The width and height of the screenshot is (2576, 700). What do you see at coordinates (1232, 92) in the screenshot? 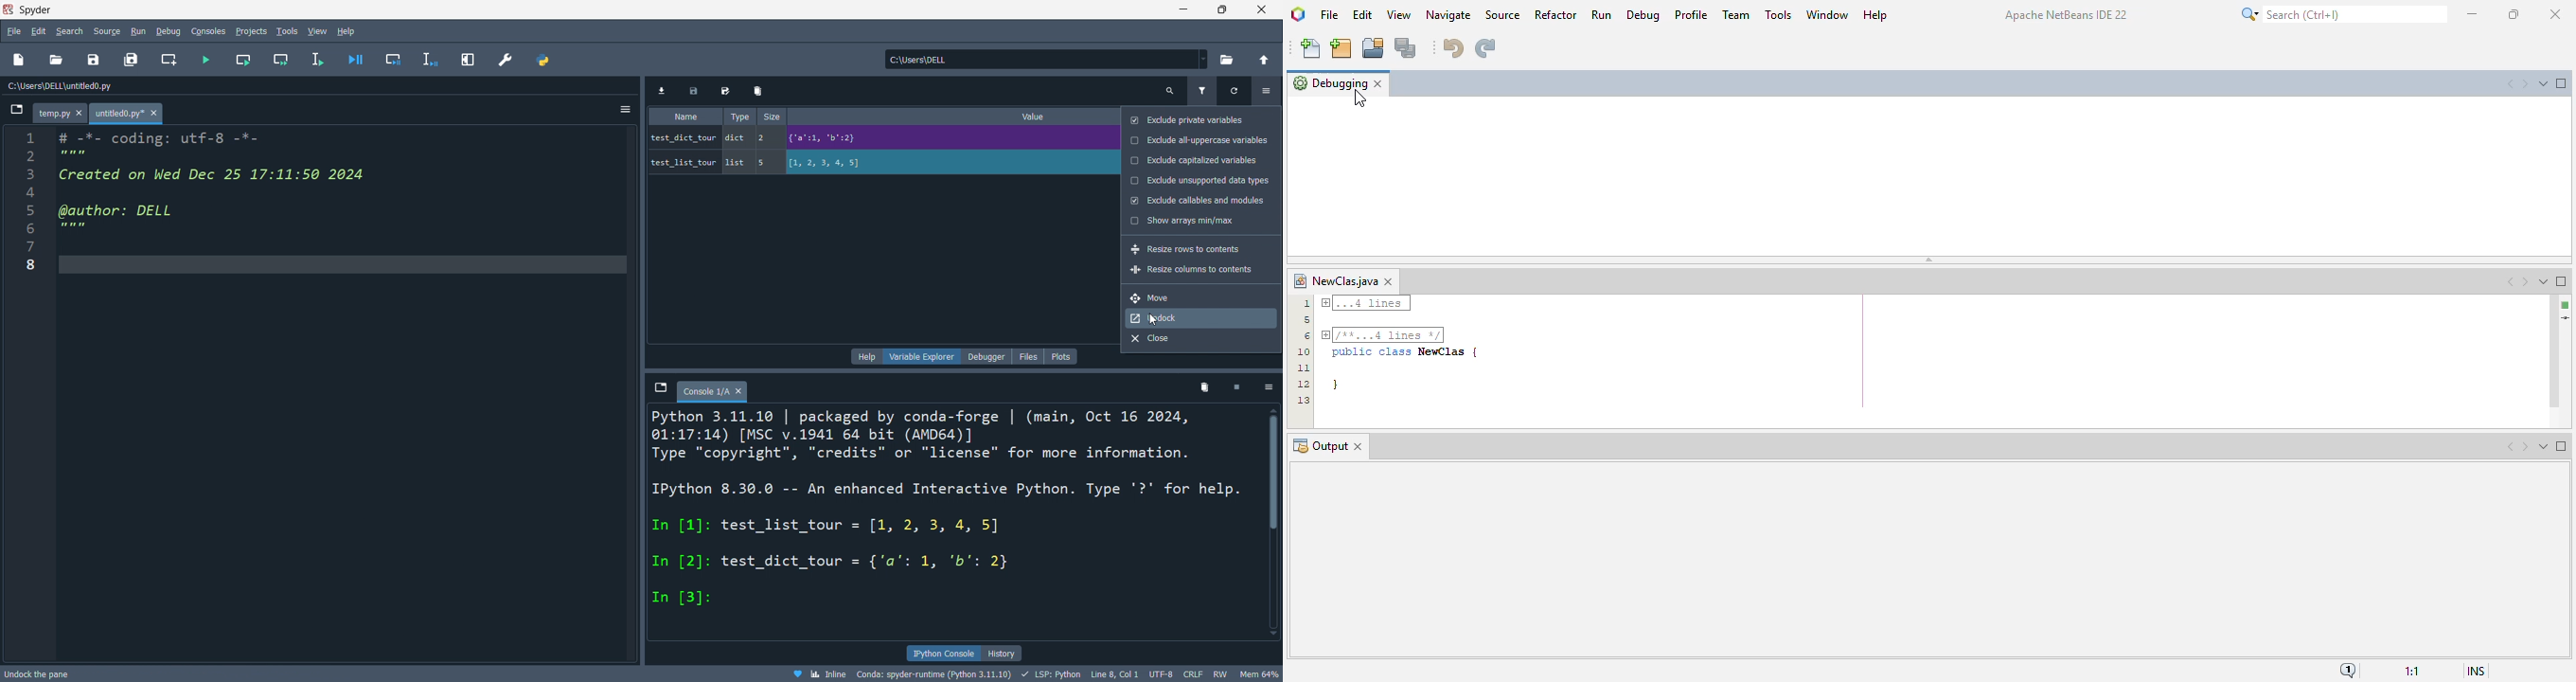
I see `refresh` at bounding box center [1232, 92].